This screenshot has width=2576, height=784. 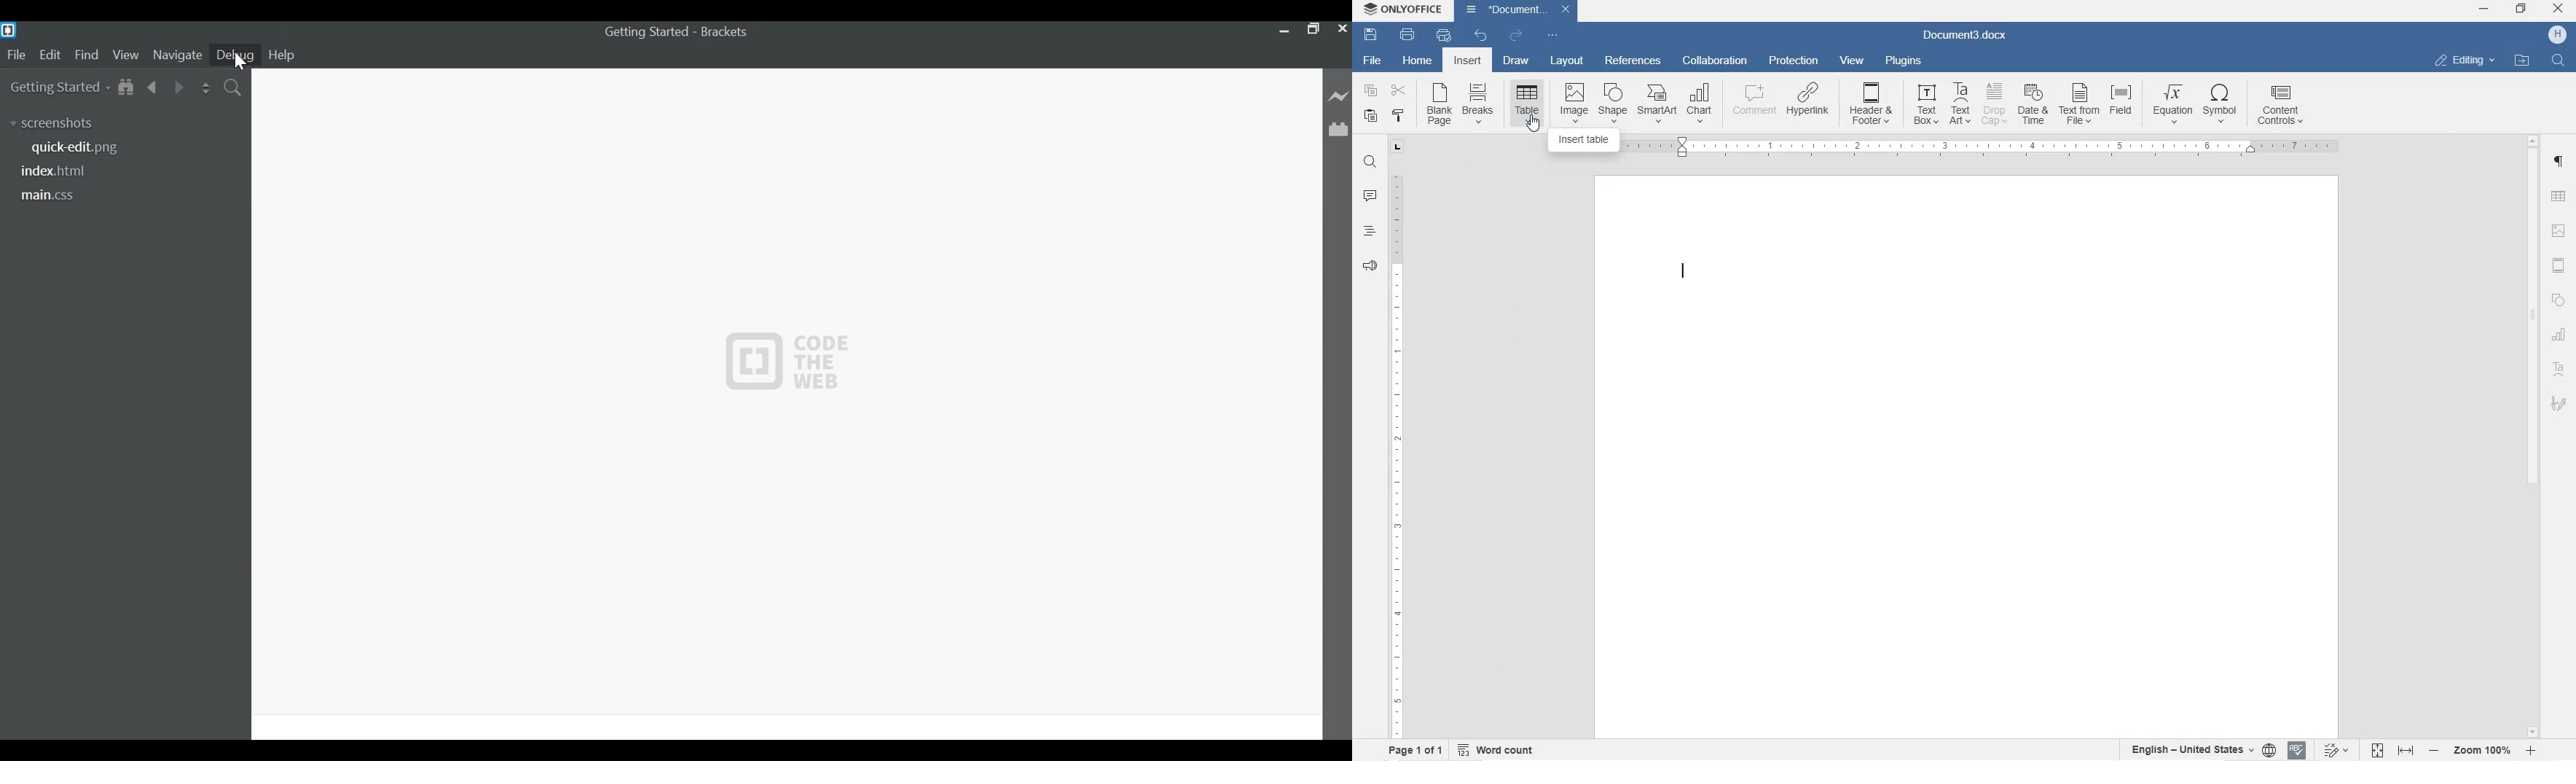 I want to click on COPY STYLE, so click(x=1399, y=117).